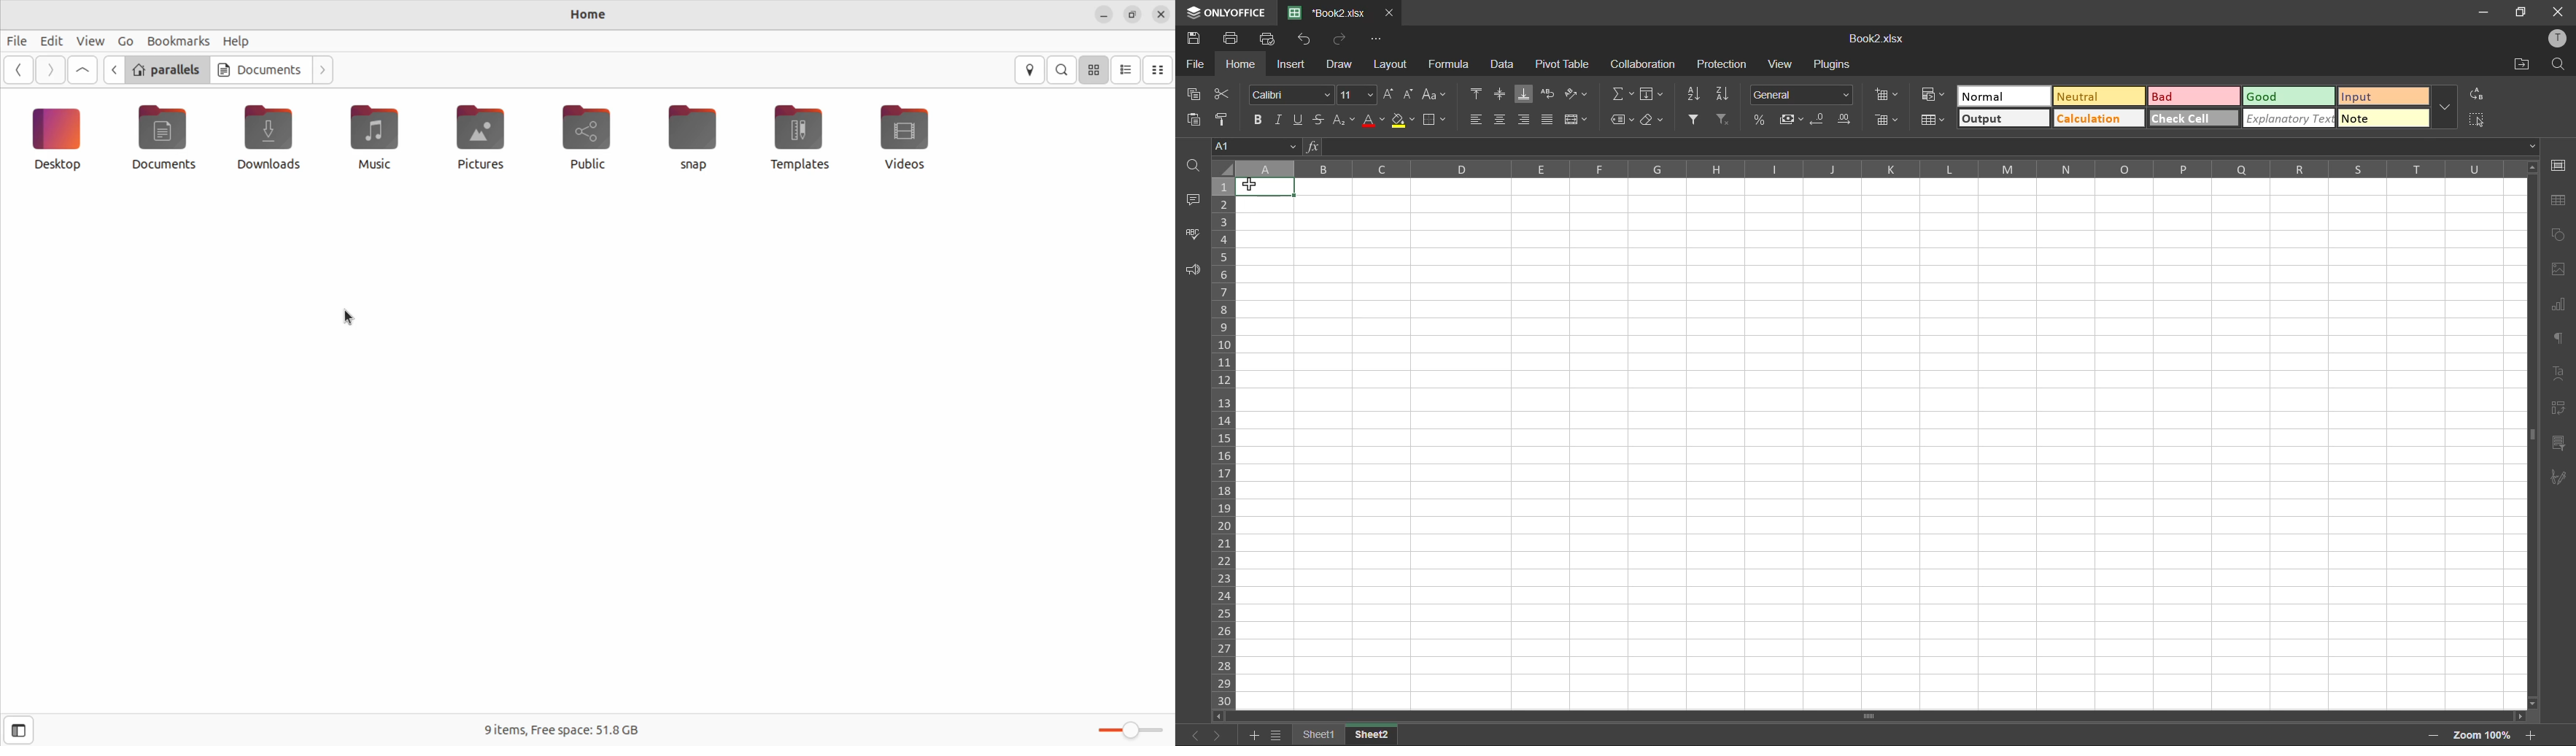 The height and width of the screenshot is (756, 2576). I want to click on save, so click(1196, 39).